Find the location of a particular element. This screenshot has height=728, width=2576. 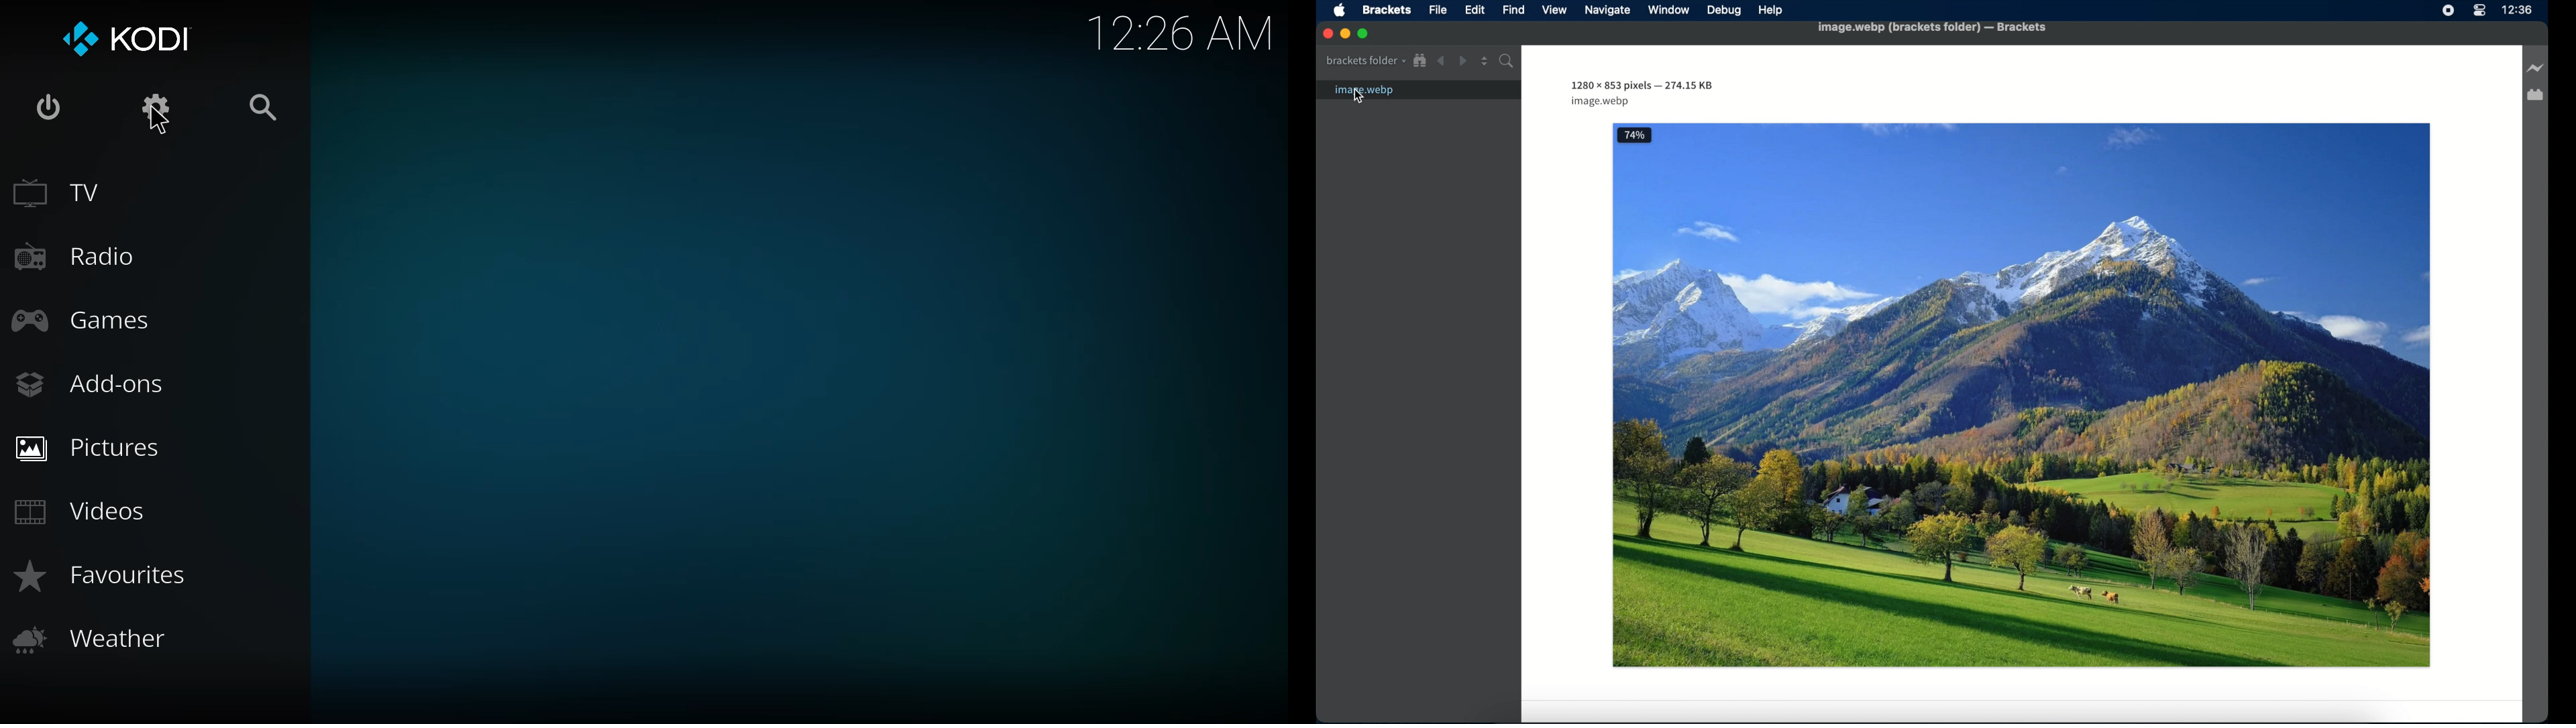

control center is located at coordinates (2479, 11).